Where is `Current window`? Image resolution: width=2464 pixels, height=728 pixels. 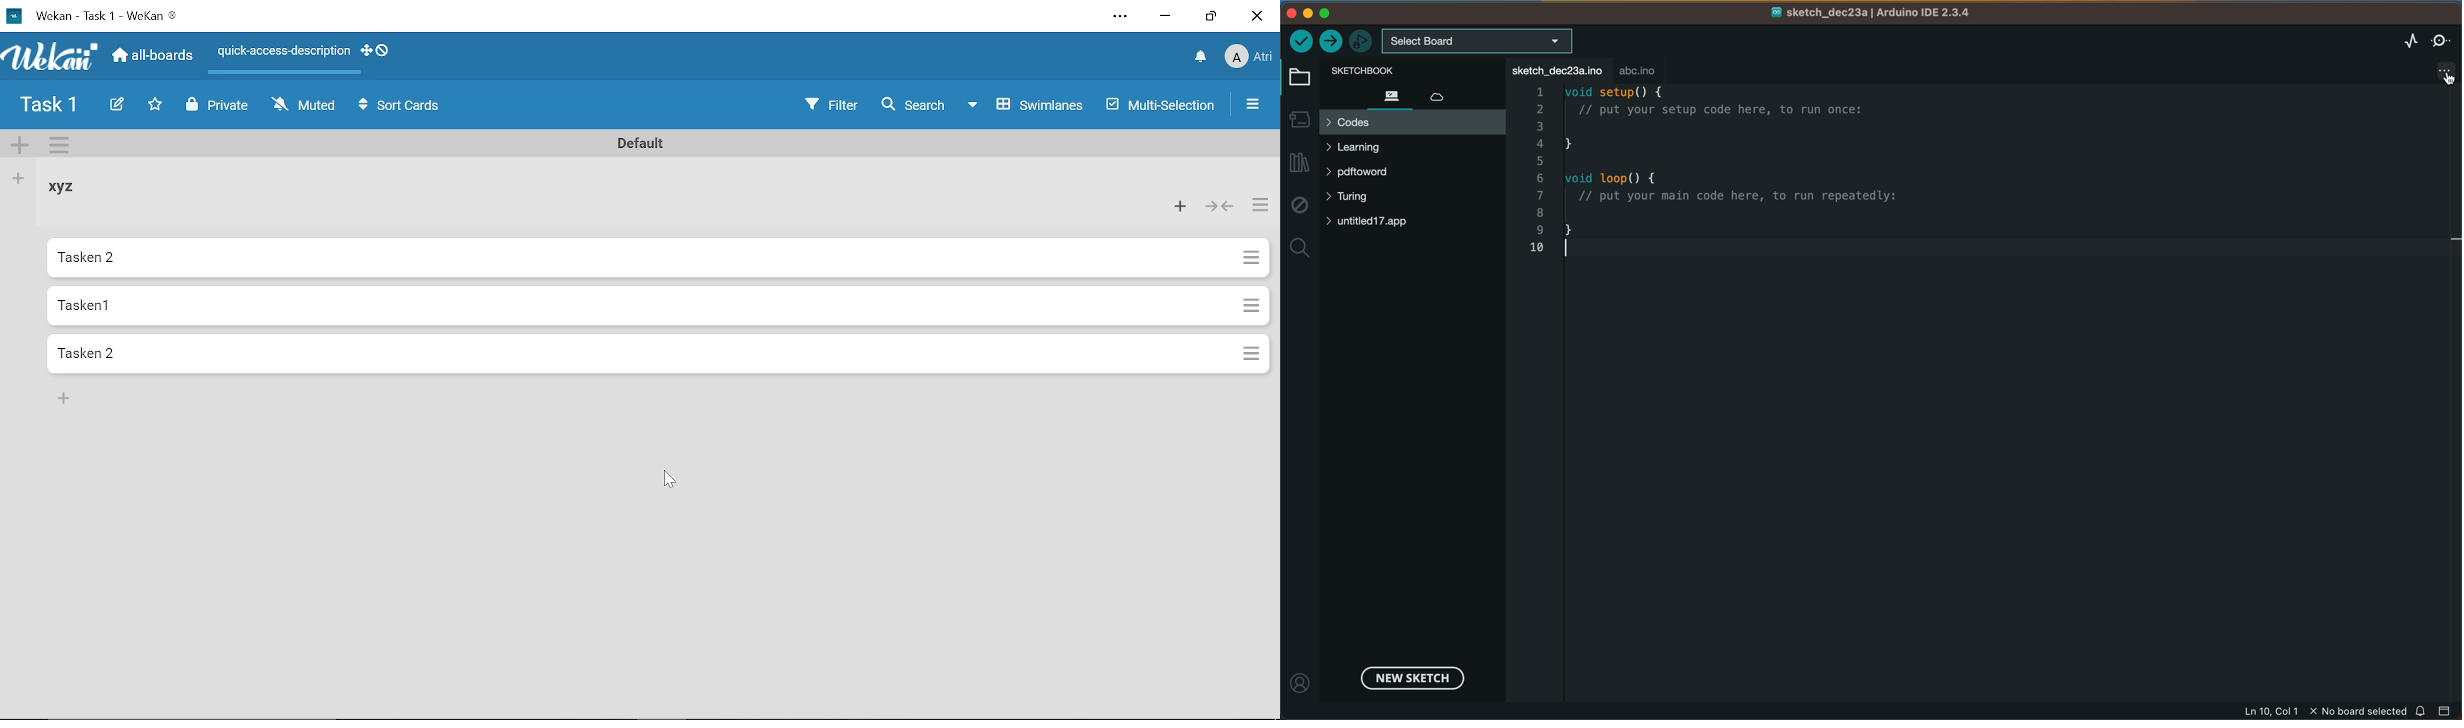 Current window is located at coordinates (102, 16).